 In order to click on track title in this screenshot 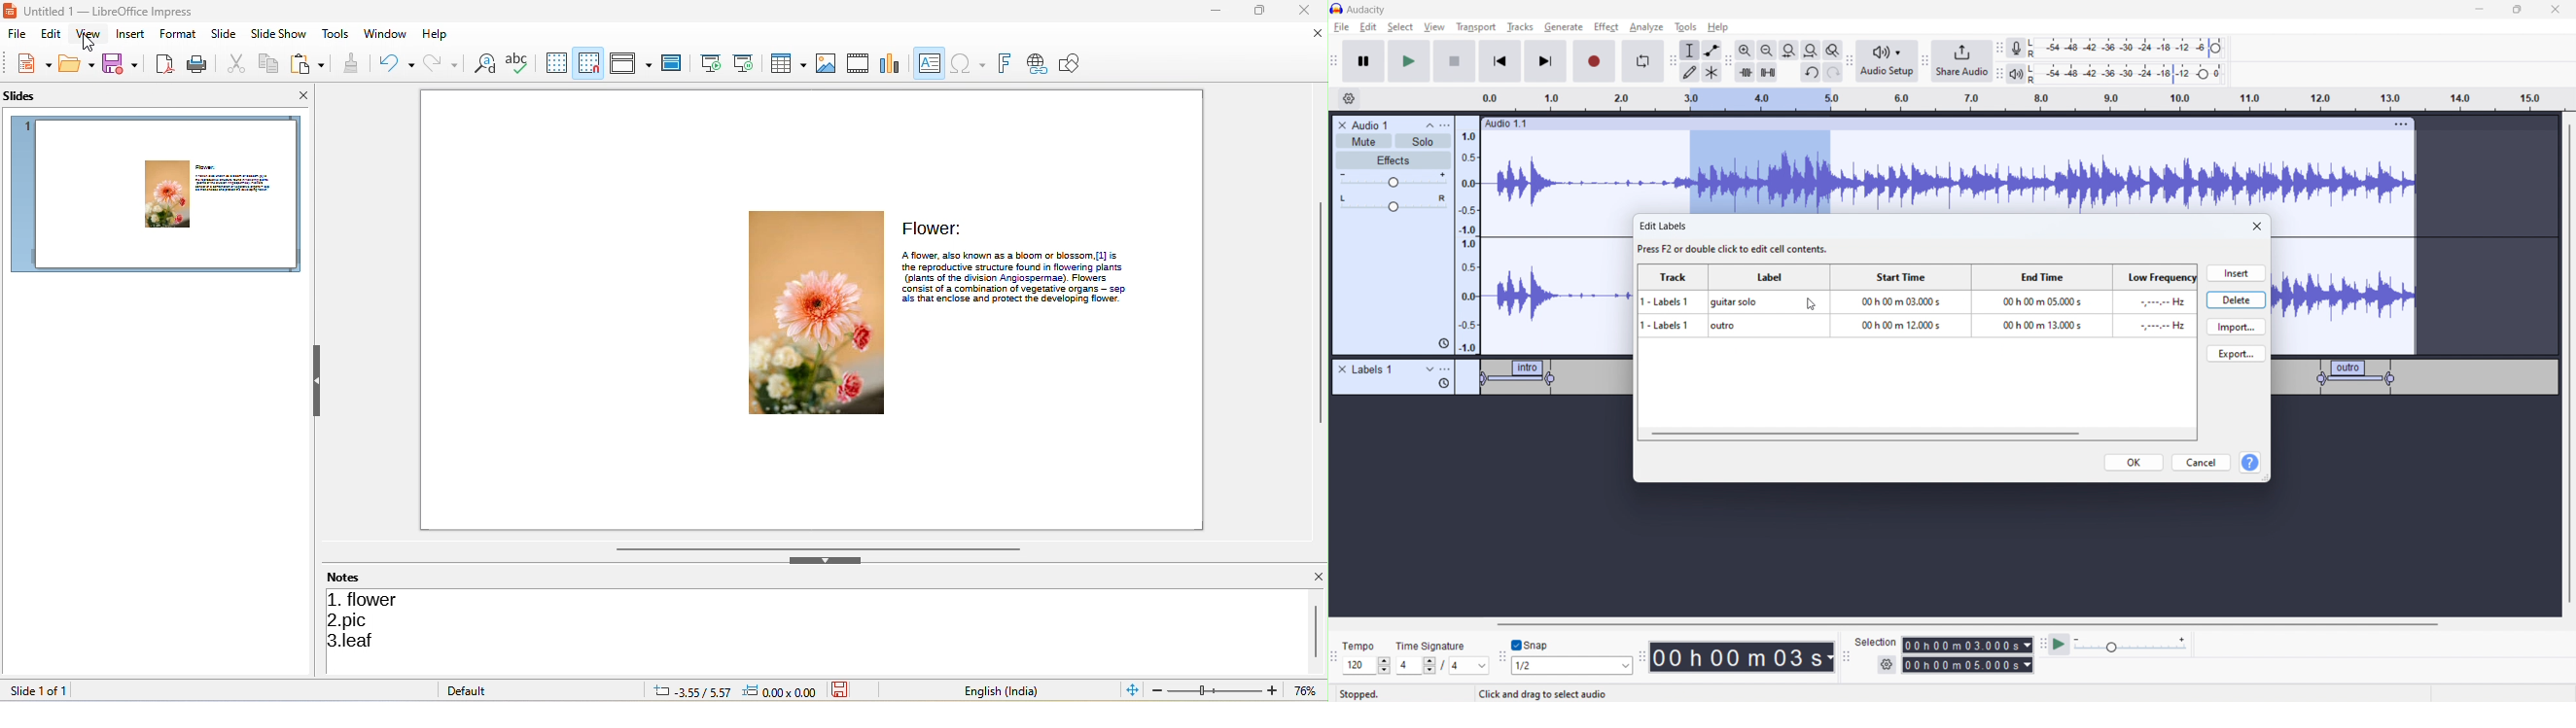, I will do `click(1371, 125)`.